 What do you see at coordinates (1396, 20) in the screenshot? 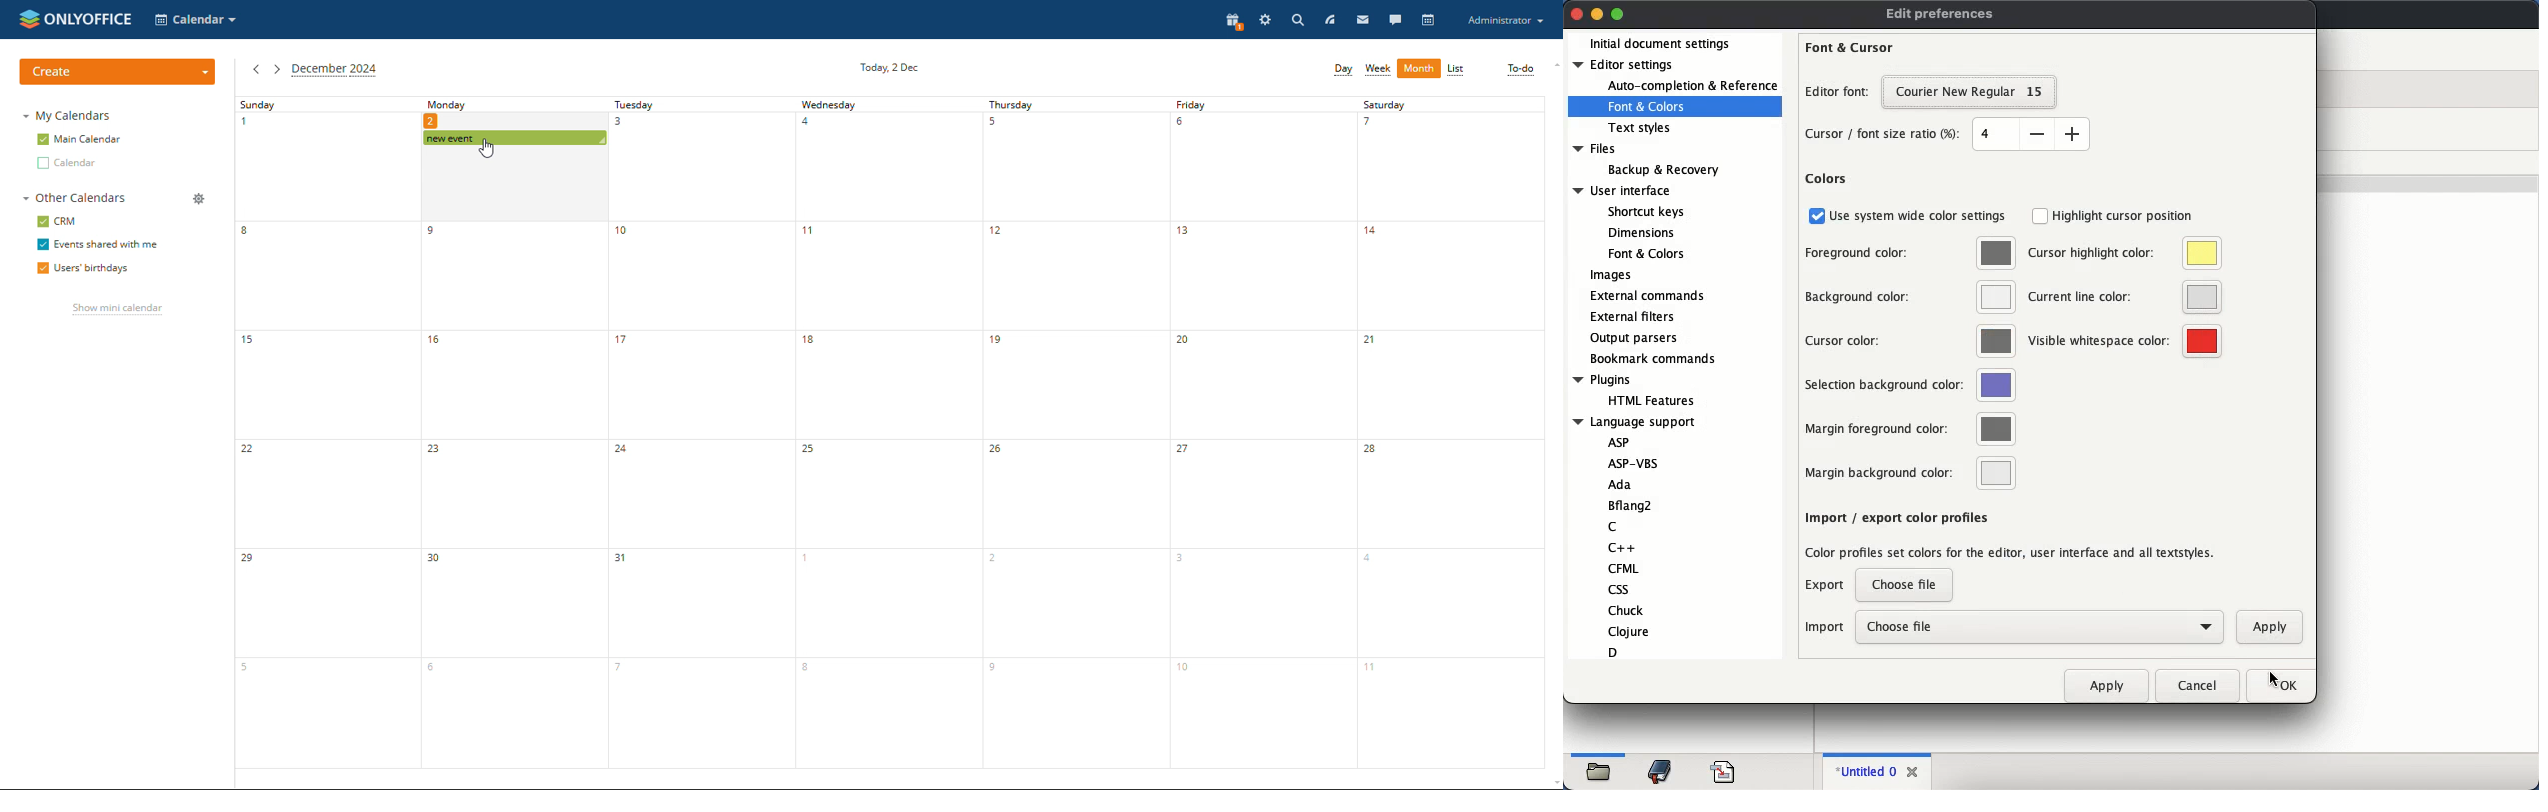
I see `chat` at bounding box center [1396, 20].